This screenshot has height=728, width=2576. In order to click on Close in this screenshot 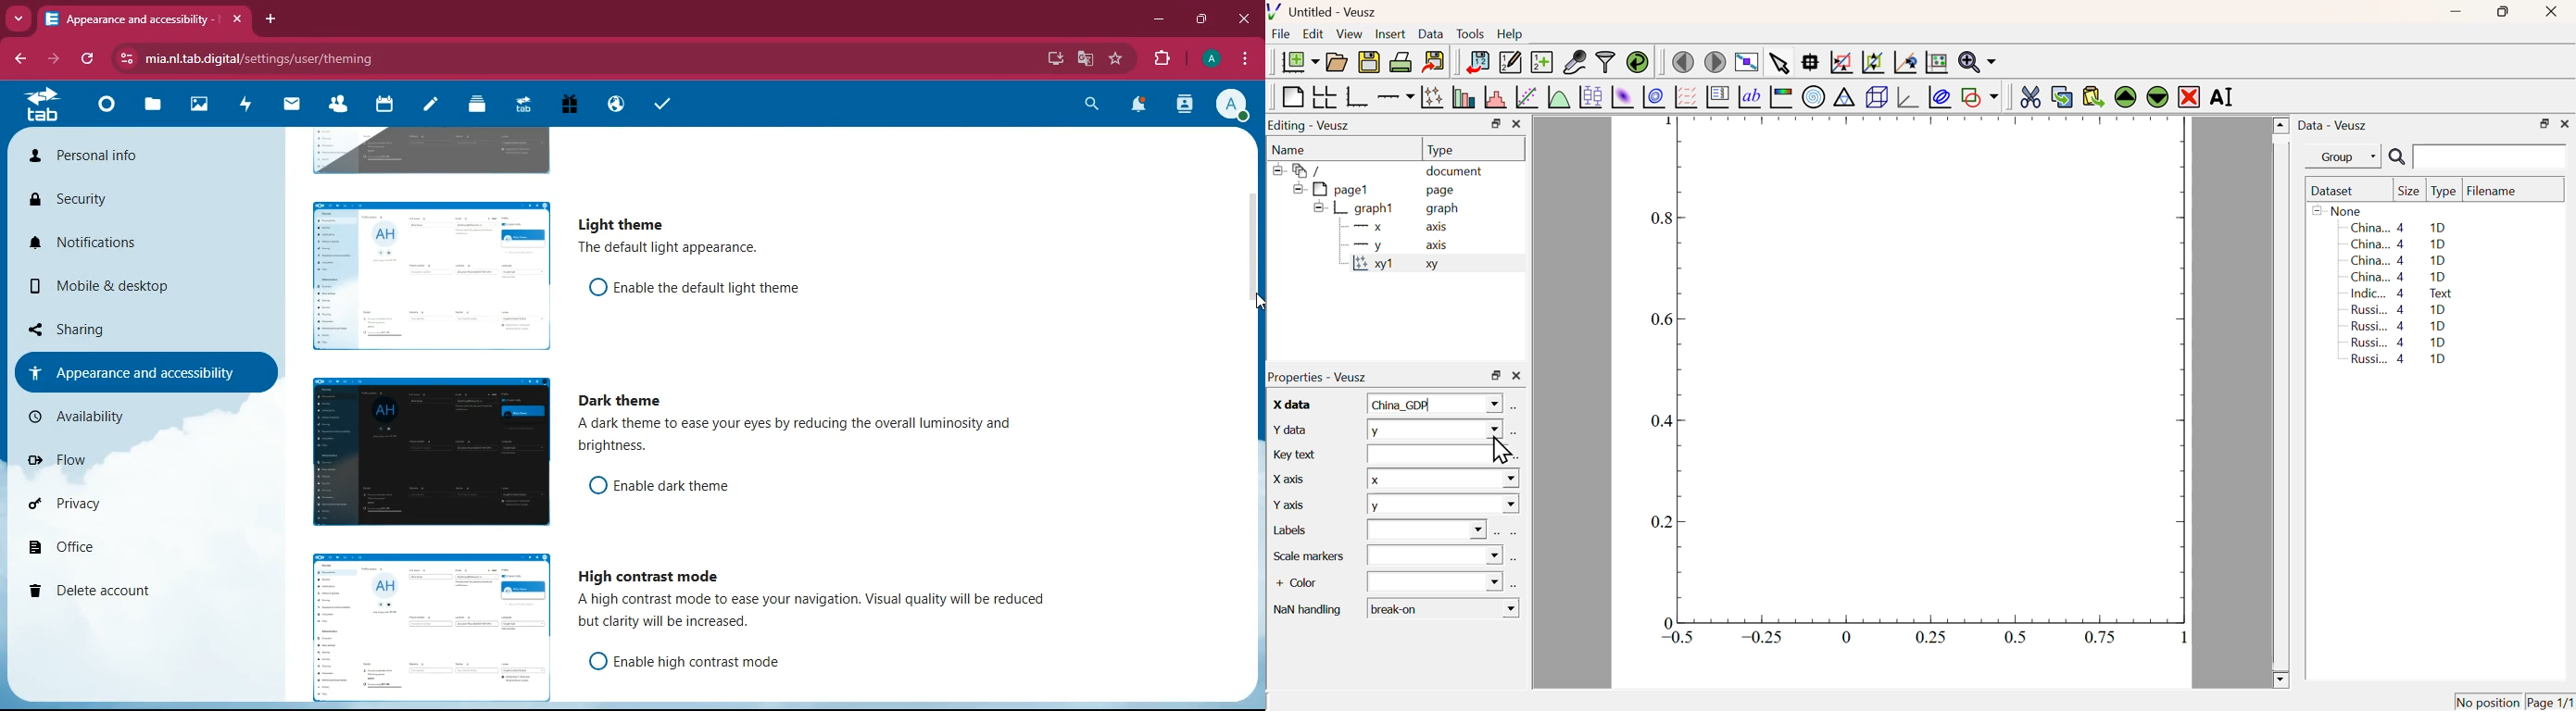, I will do `click(1517, 124)`.